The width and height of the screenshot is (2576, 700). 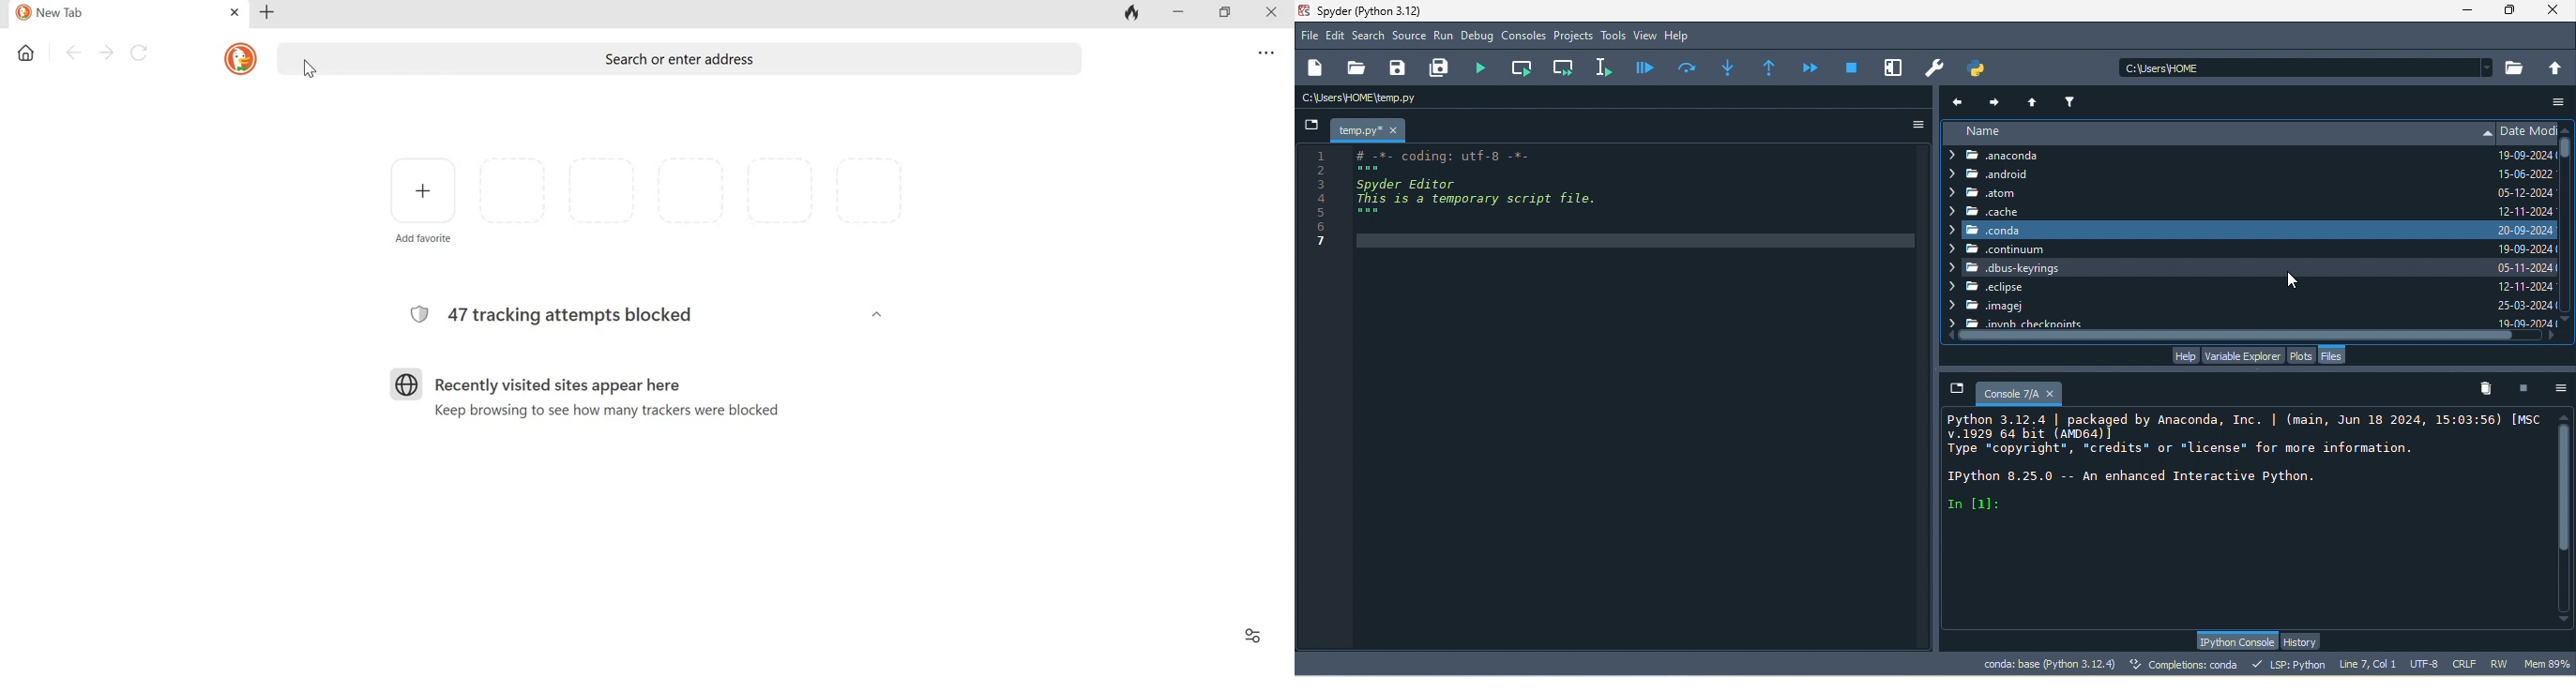 What do you see at coordinates (2550, 663) in the screenshot?
I see `men 91%` at bounding box center [2550, 663].